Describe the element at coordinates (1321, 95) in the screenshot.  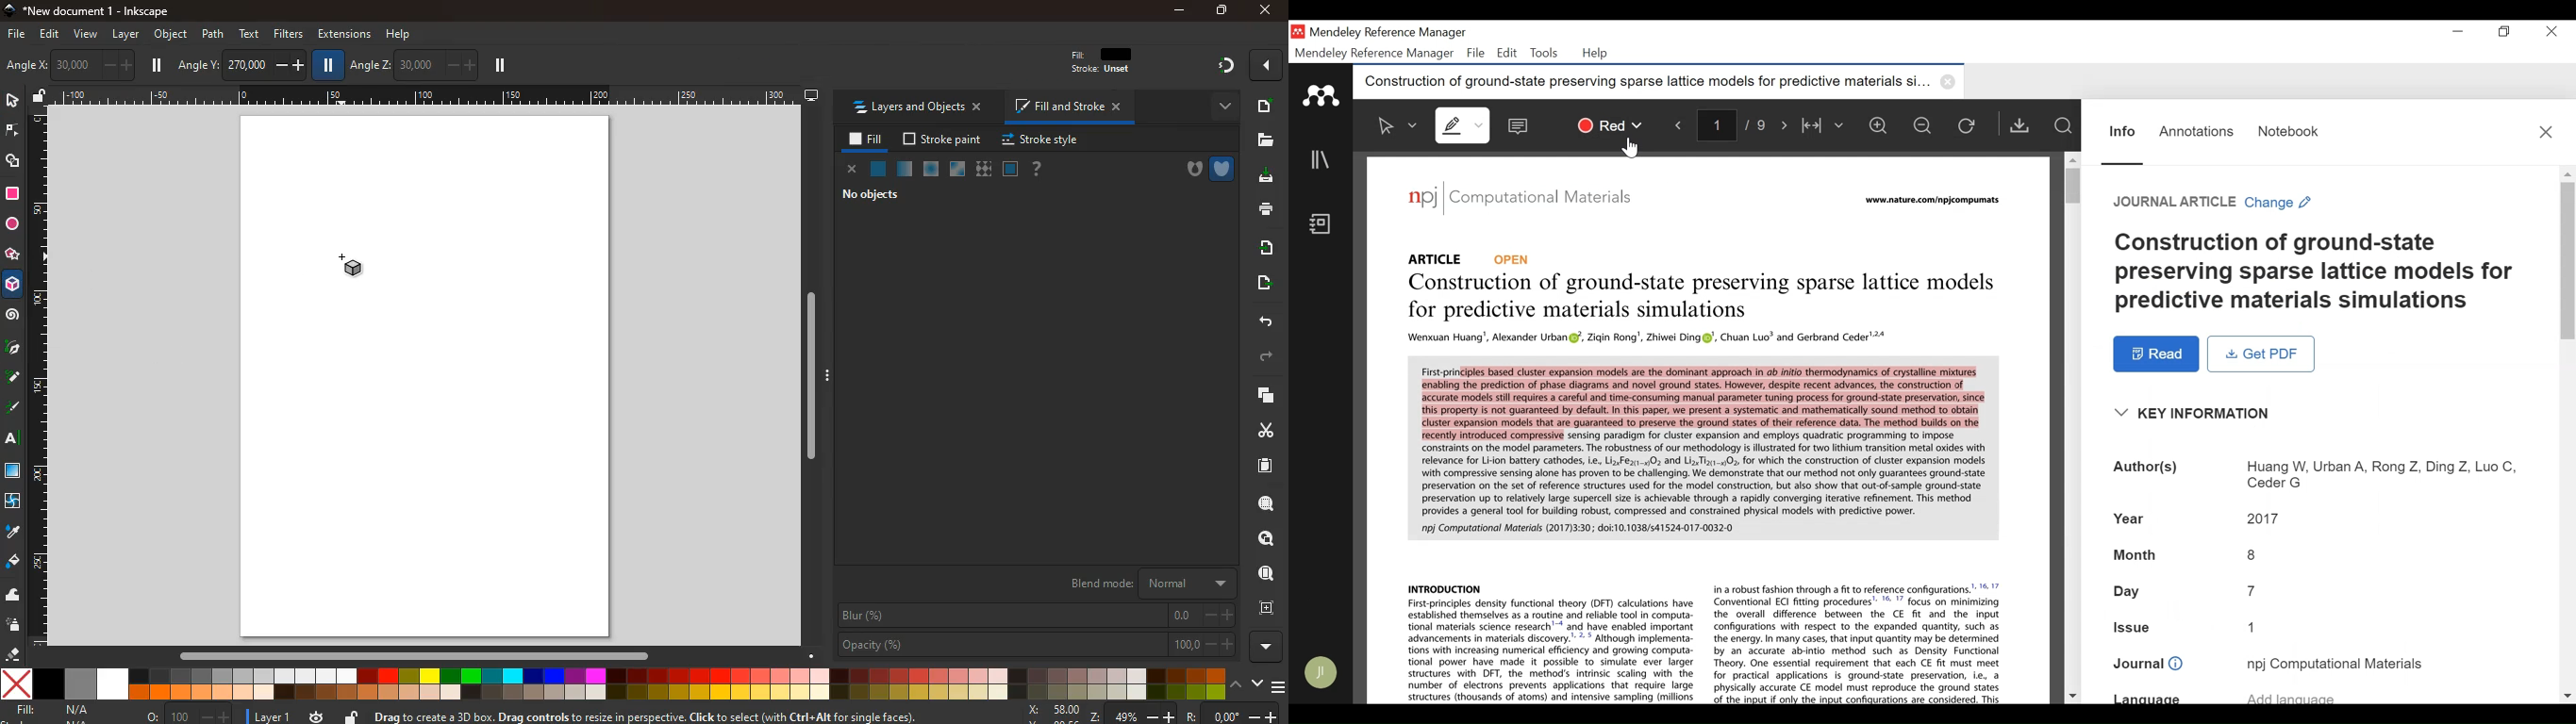
I see `Mendeley Logo` at that location.